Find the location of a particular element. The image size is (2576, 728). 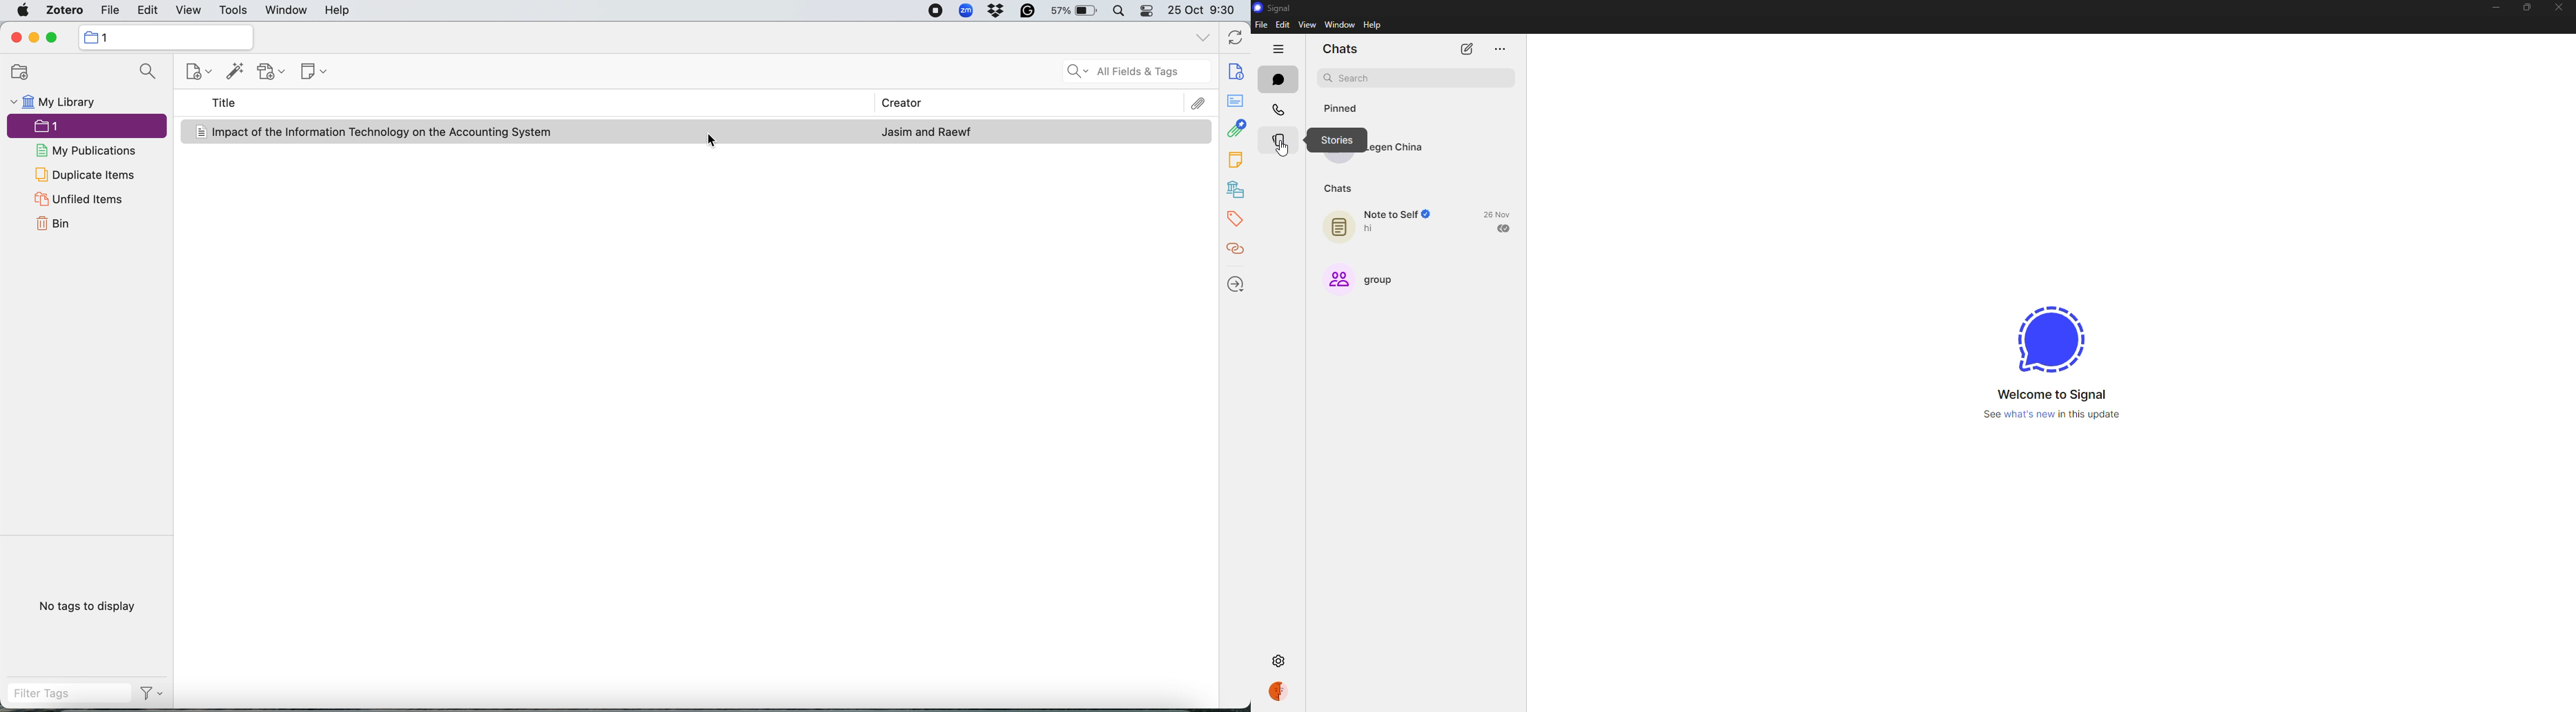

control center is located at coordinates (1146, 11).